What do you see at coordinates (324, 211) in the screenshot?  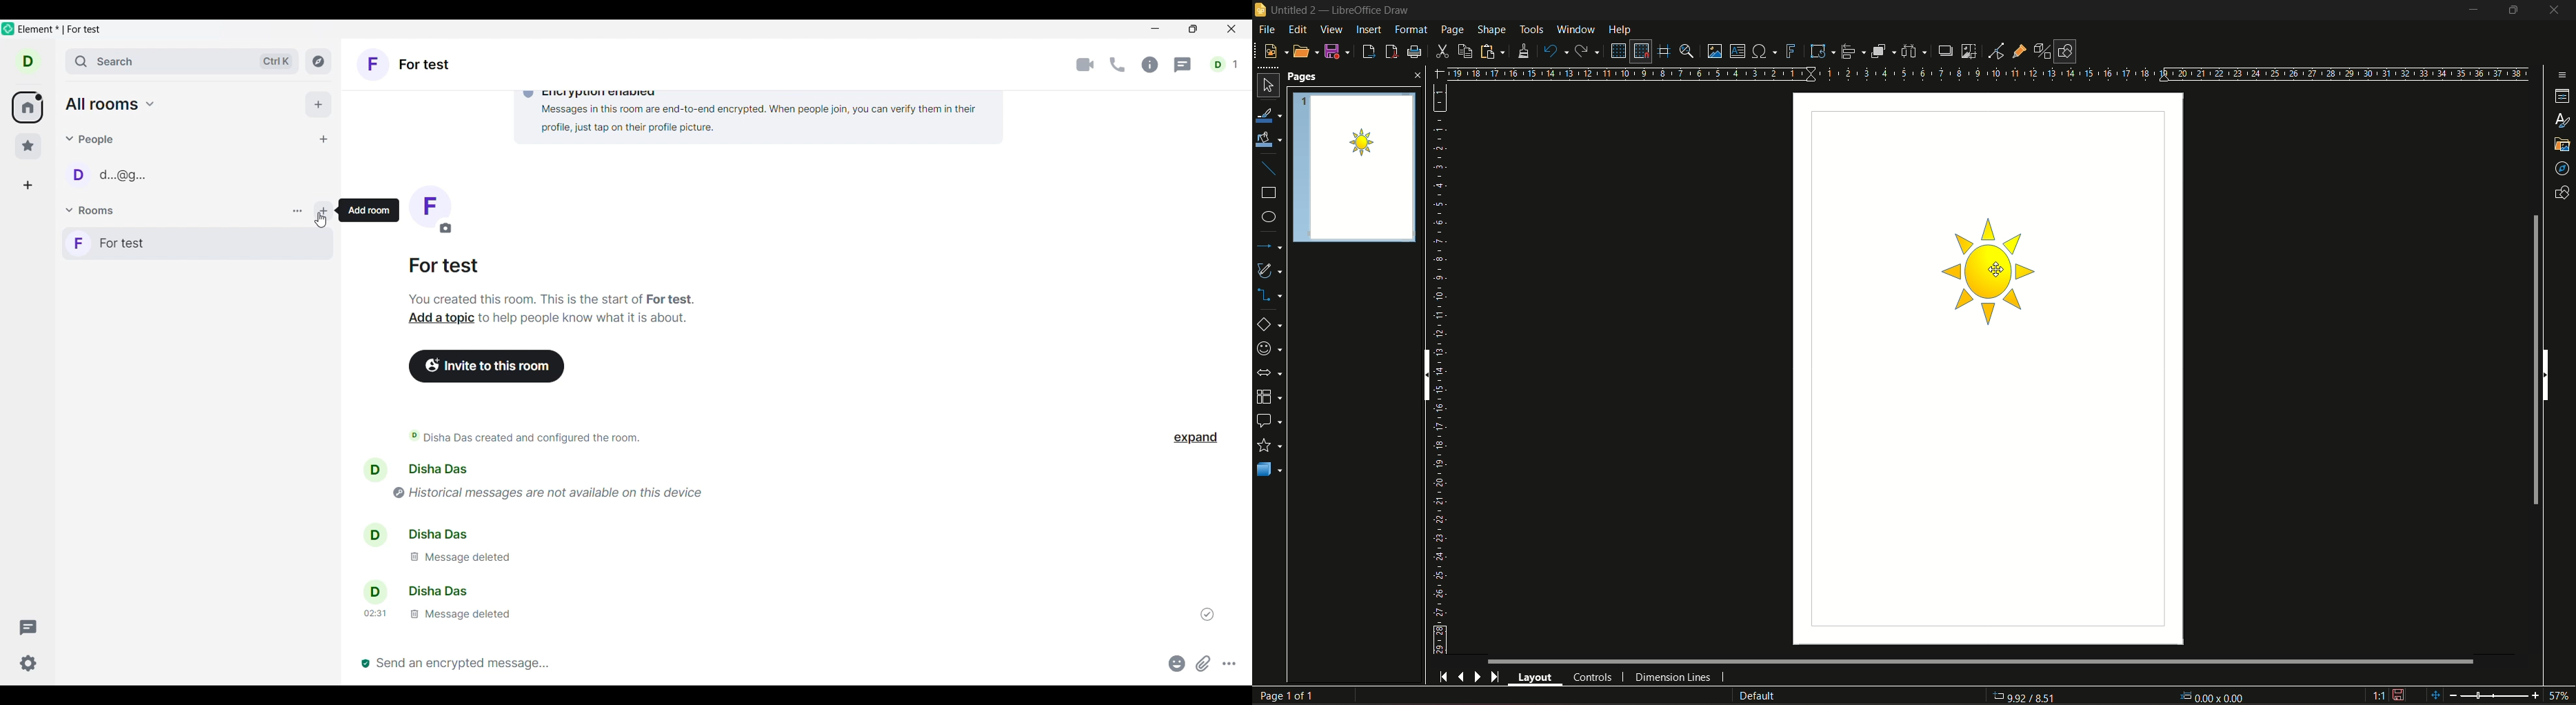 I see `Add room` at bounding box center [324, 211].